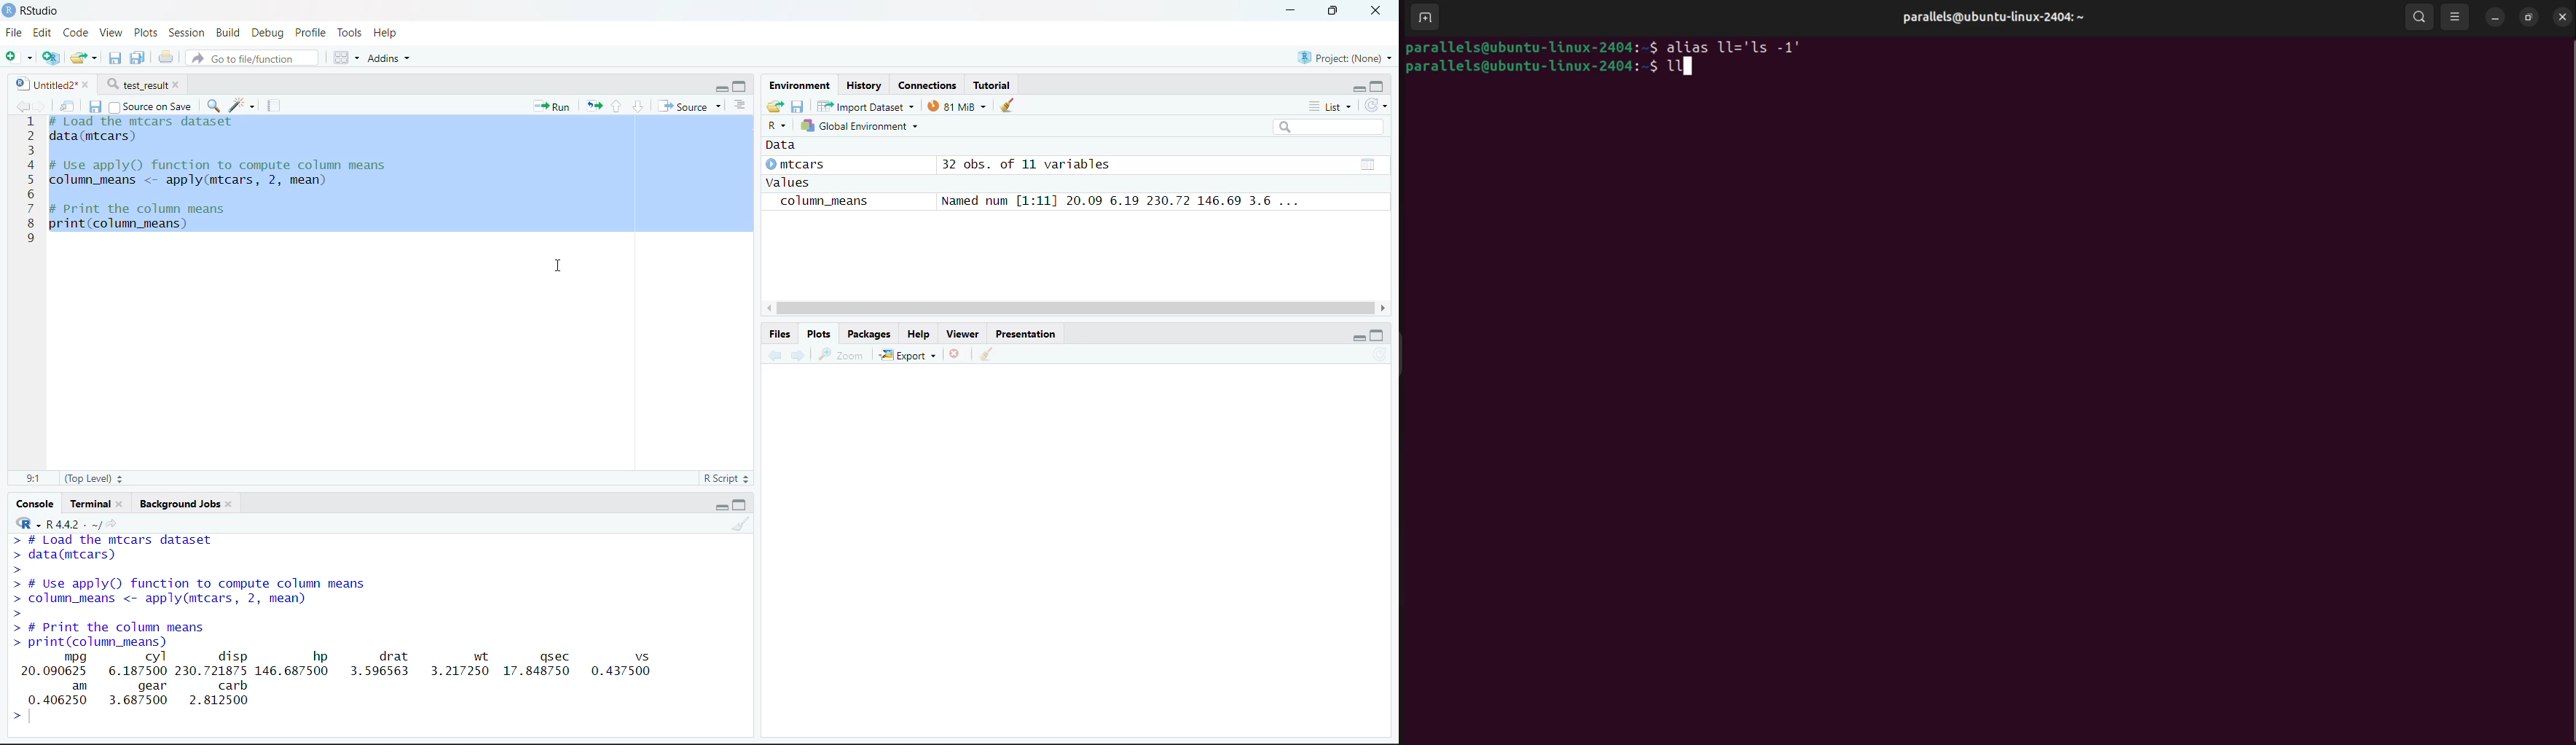  Describe the element at coordinates (2527, 19) in the screenshot. I see `resize` at that location.